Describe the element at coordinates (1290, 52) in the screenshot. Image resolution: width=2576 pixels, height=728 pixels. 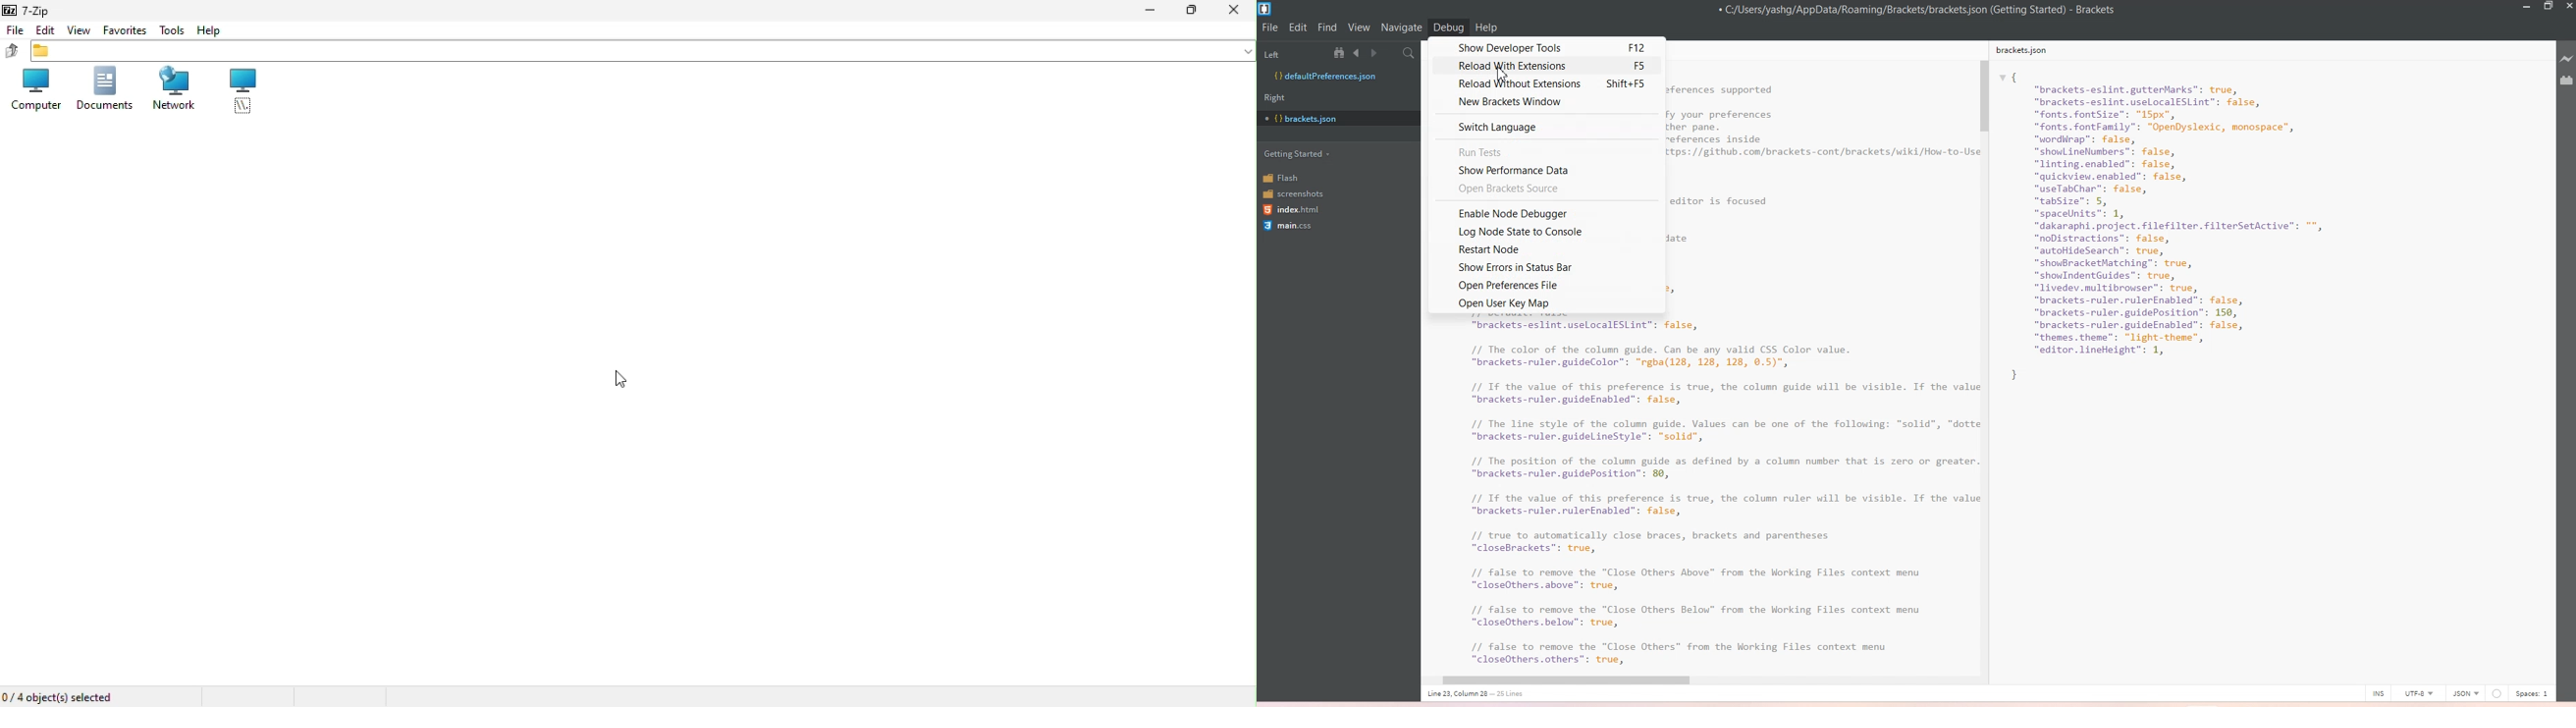
I see `Left` at that location.